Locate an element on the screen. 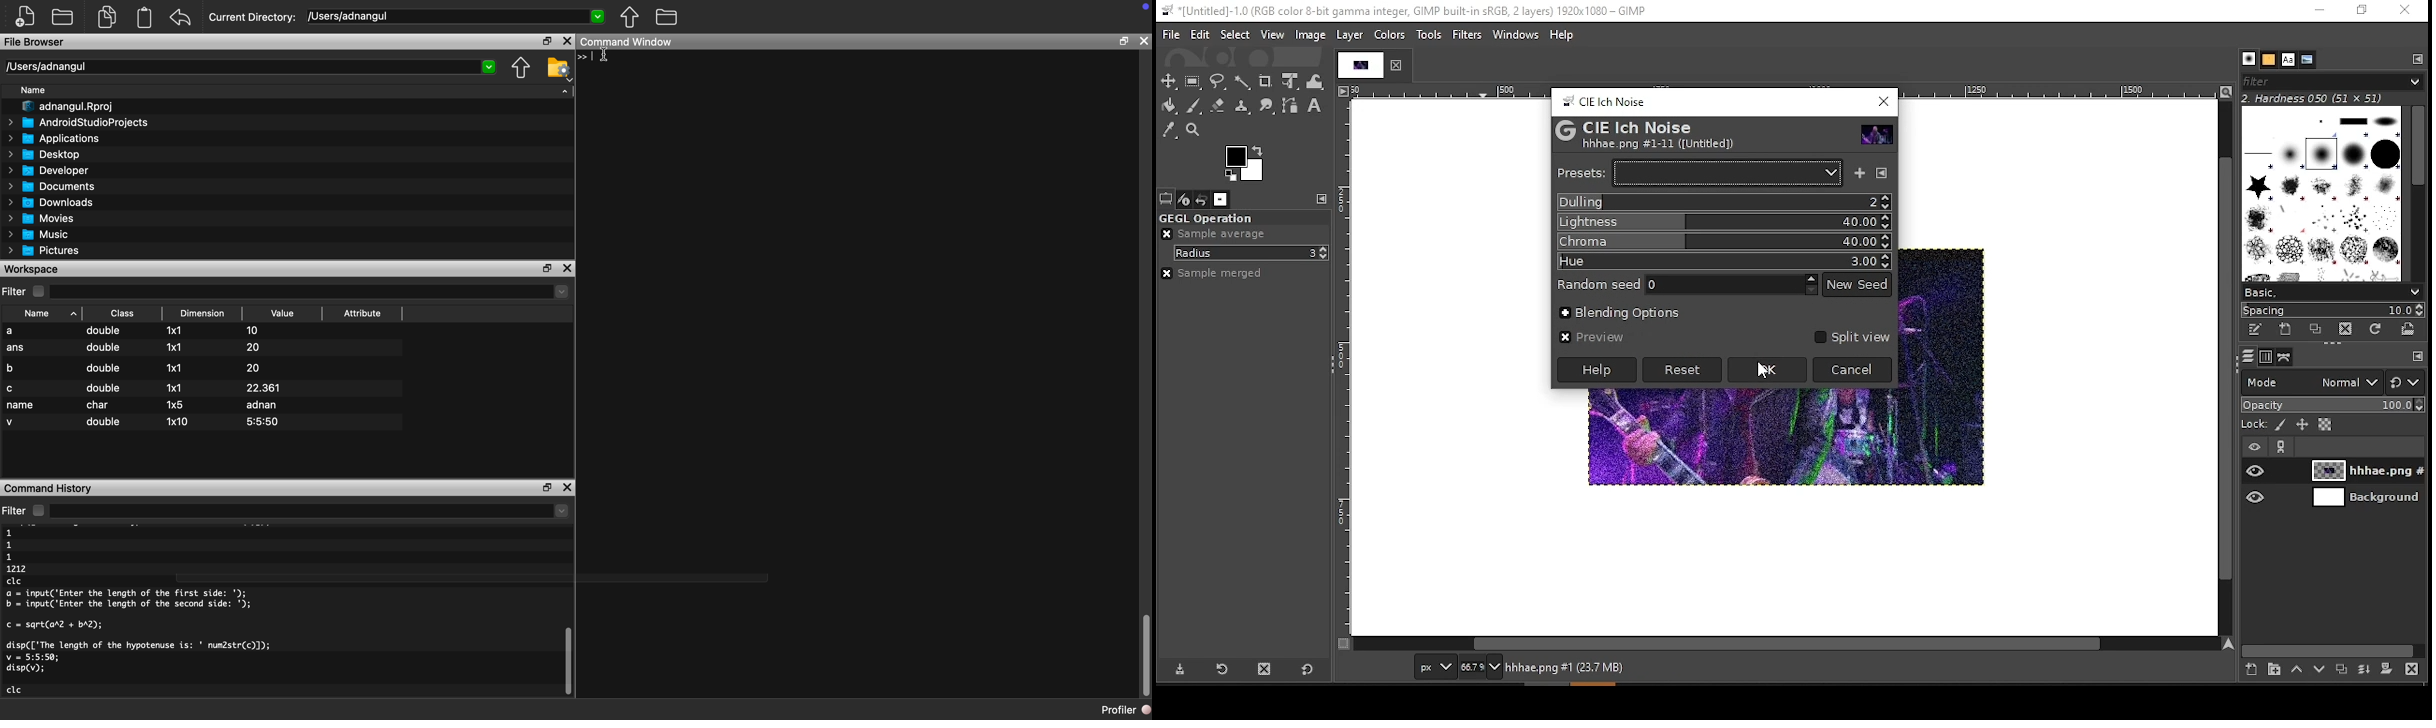 The width and height of the screenshot is (2436, 728). lock size and positioning is located at coordinates (2303, 425).